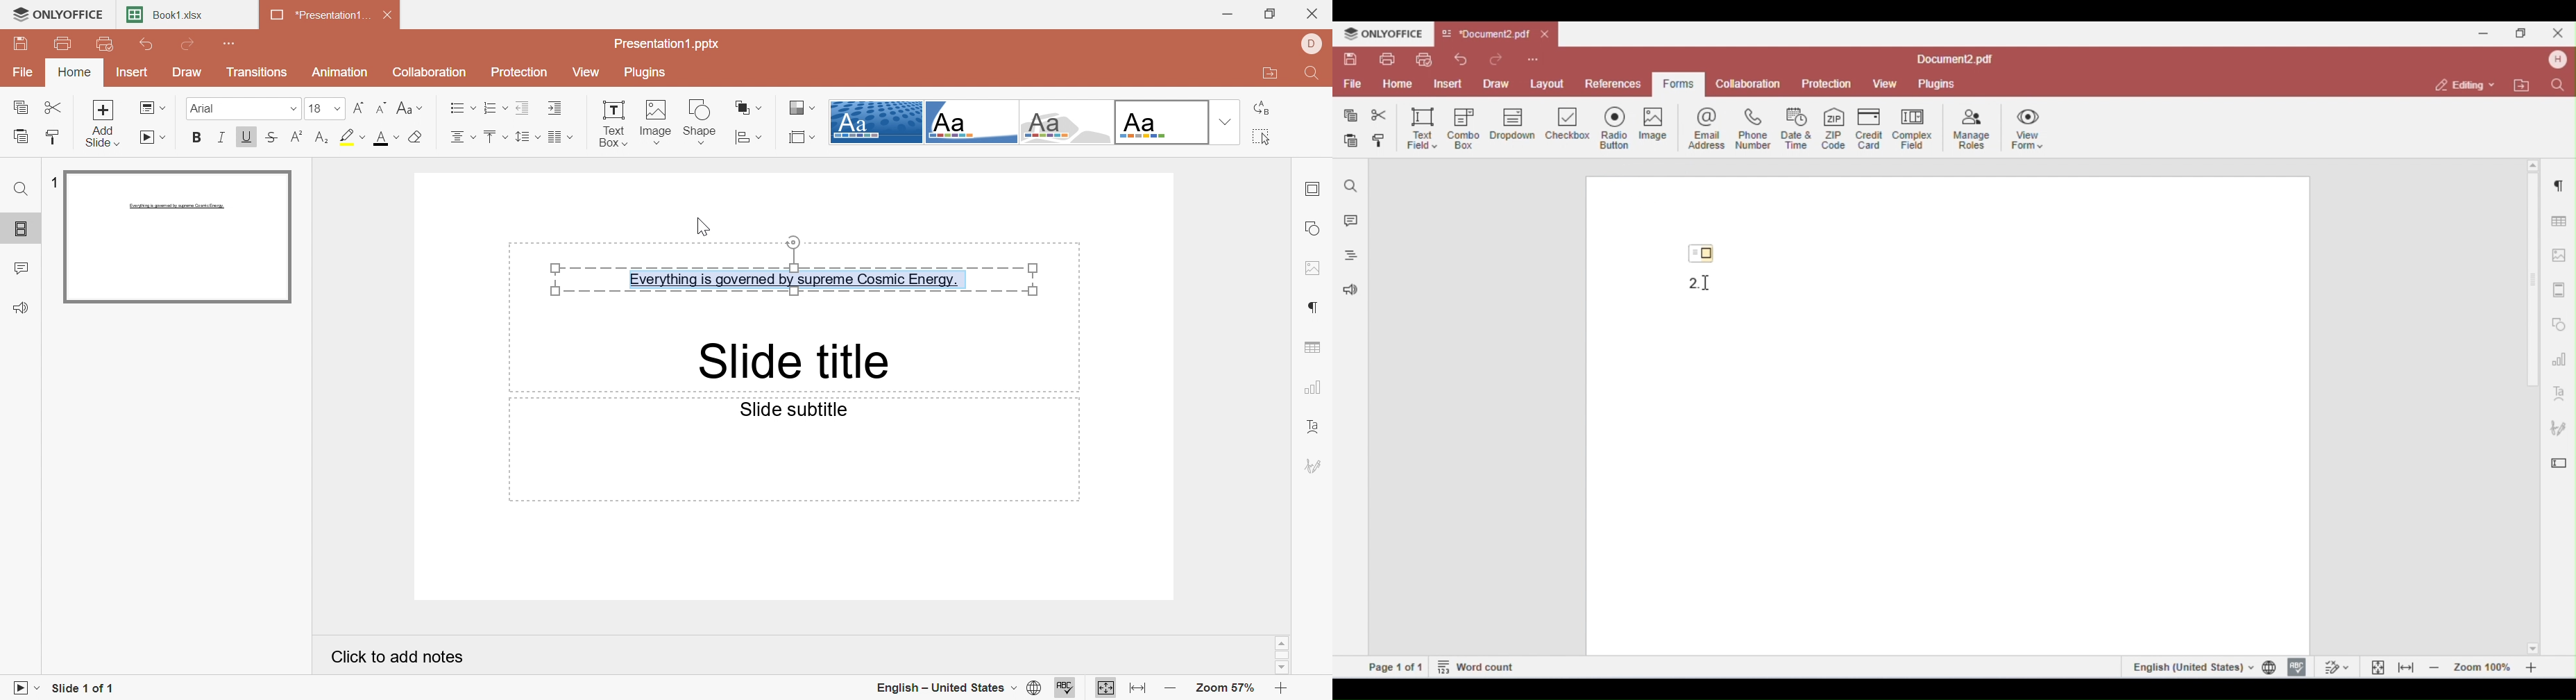 The width and height of the screenshot is (2576, 700). Describe the element at coordinates (802, 135) in the screenshot. I see `Select slide size` at that location.